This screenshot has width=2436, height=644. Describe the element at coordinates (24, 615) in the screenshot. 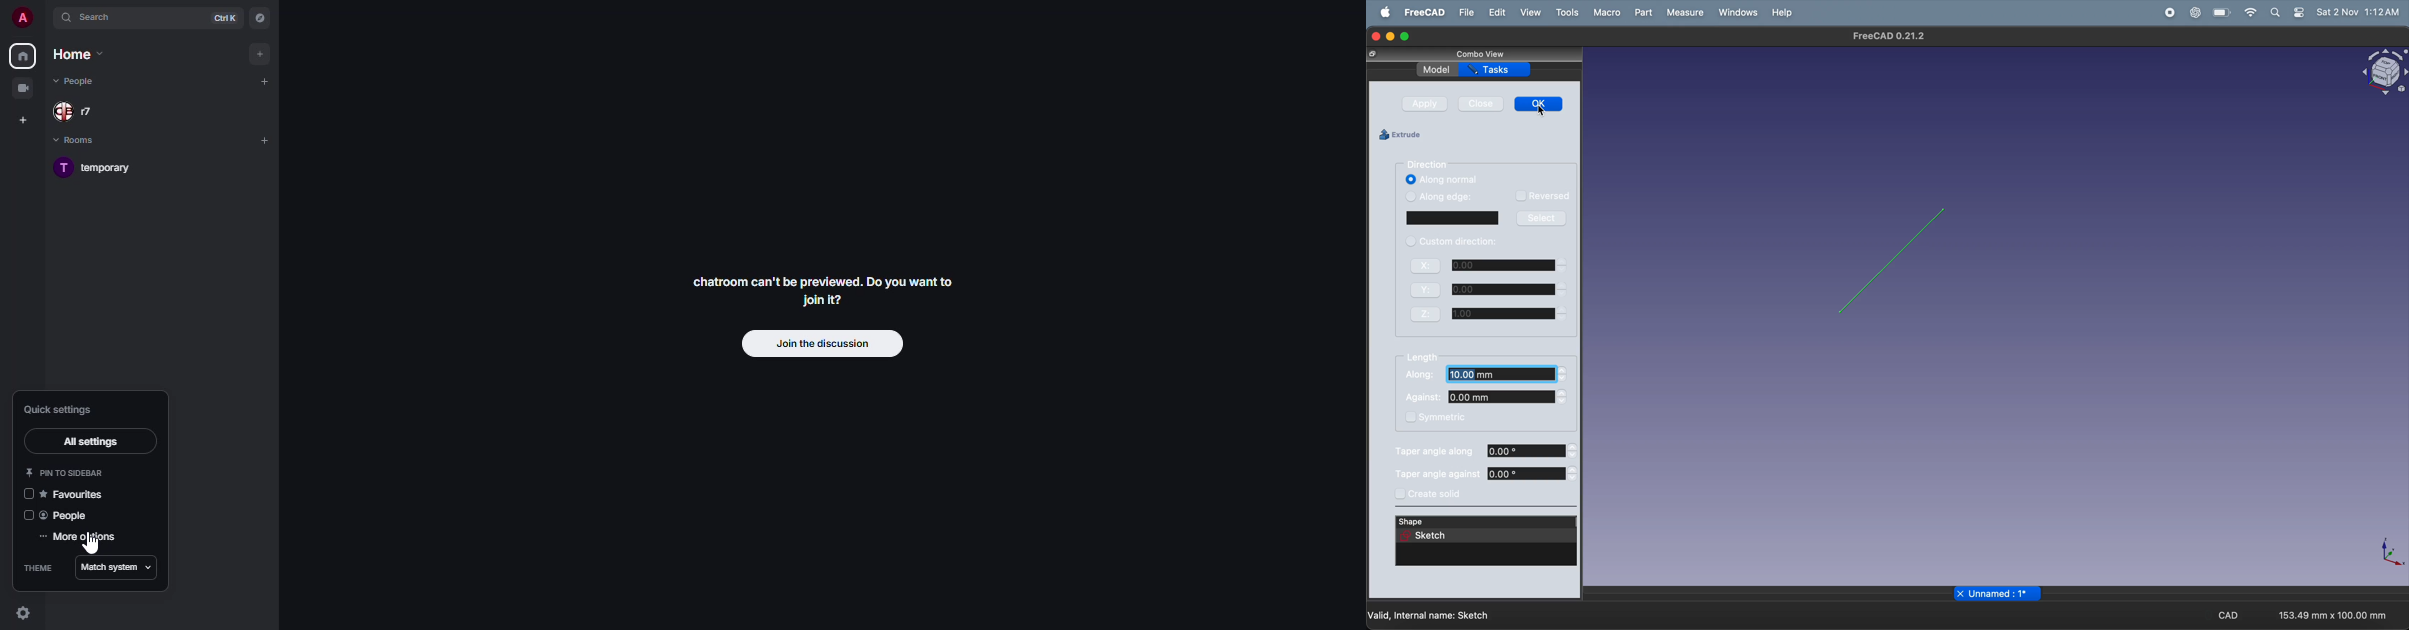

I see `quick settings` at that location.